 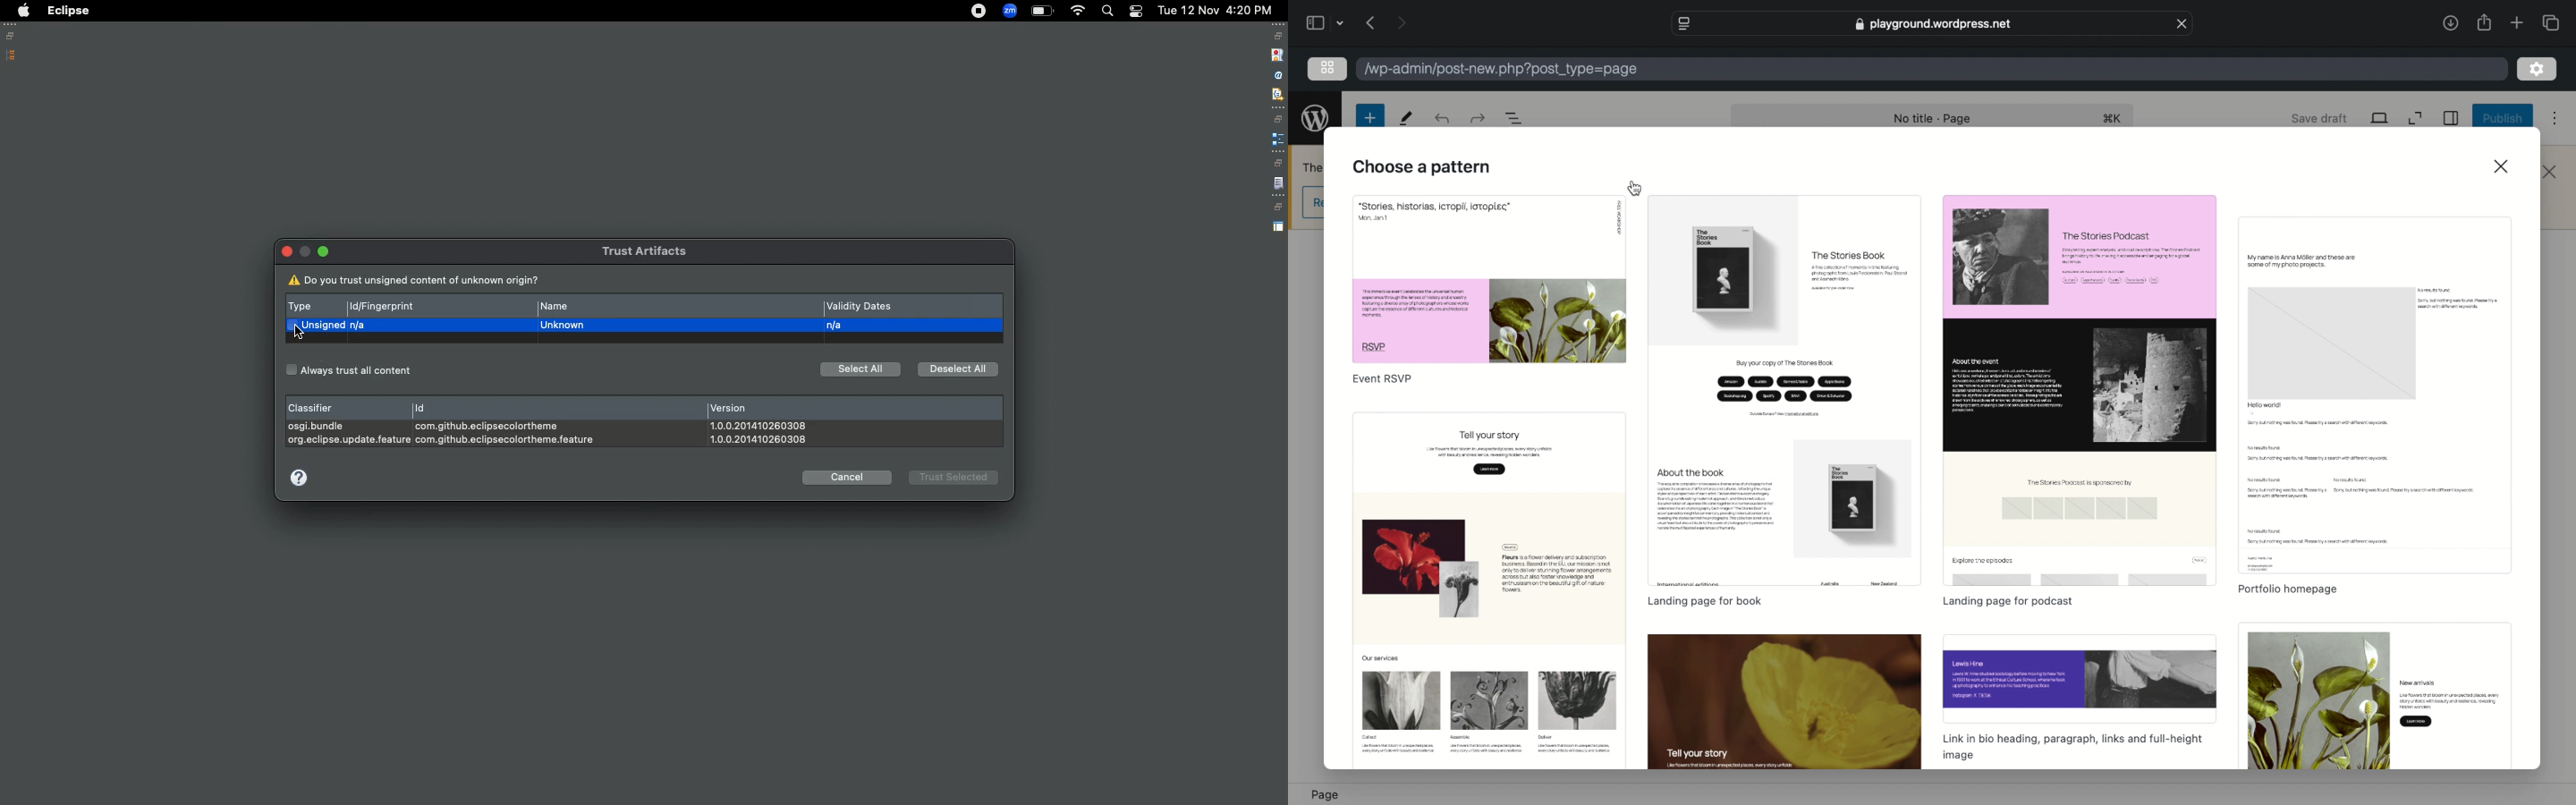 What do you see at coordinates (13, 36) in the screenshot?
I see `Restore` at bounding box center [13, 36].